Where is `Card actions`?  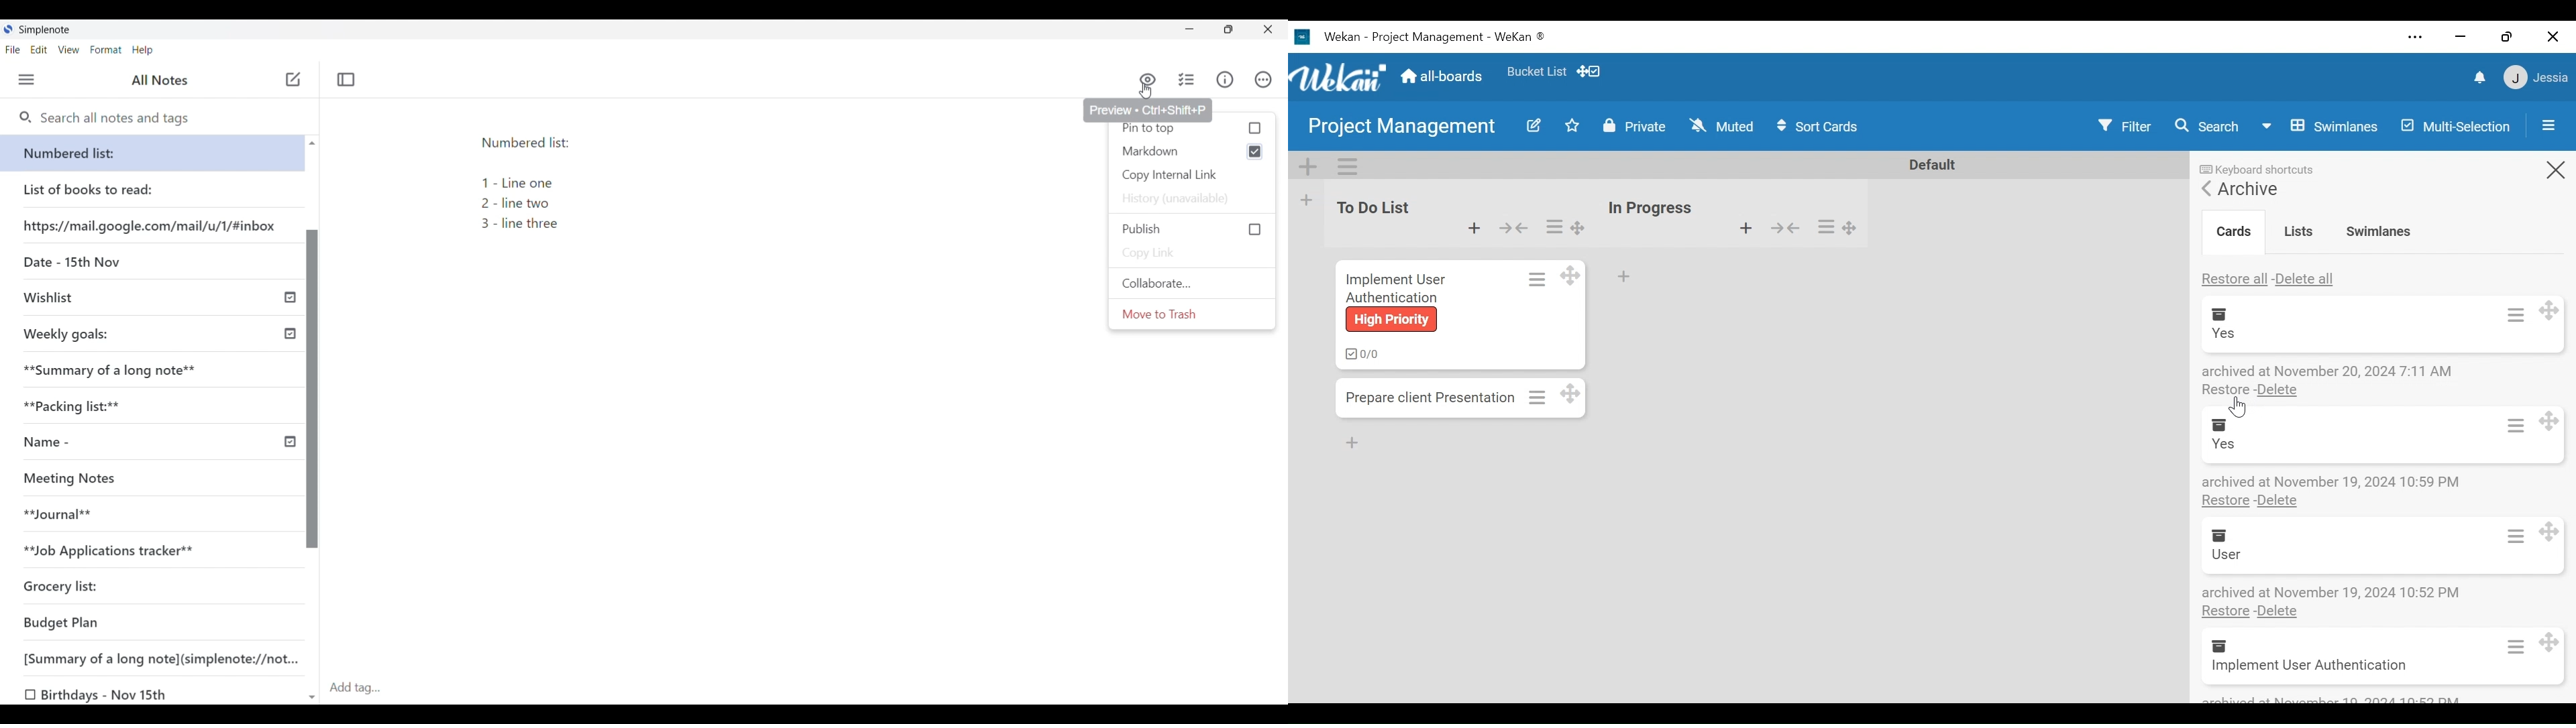 Card actions is located at coordinates (2510, 425).